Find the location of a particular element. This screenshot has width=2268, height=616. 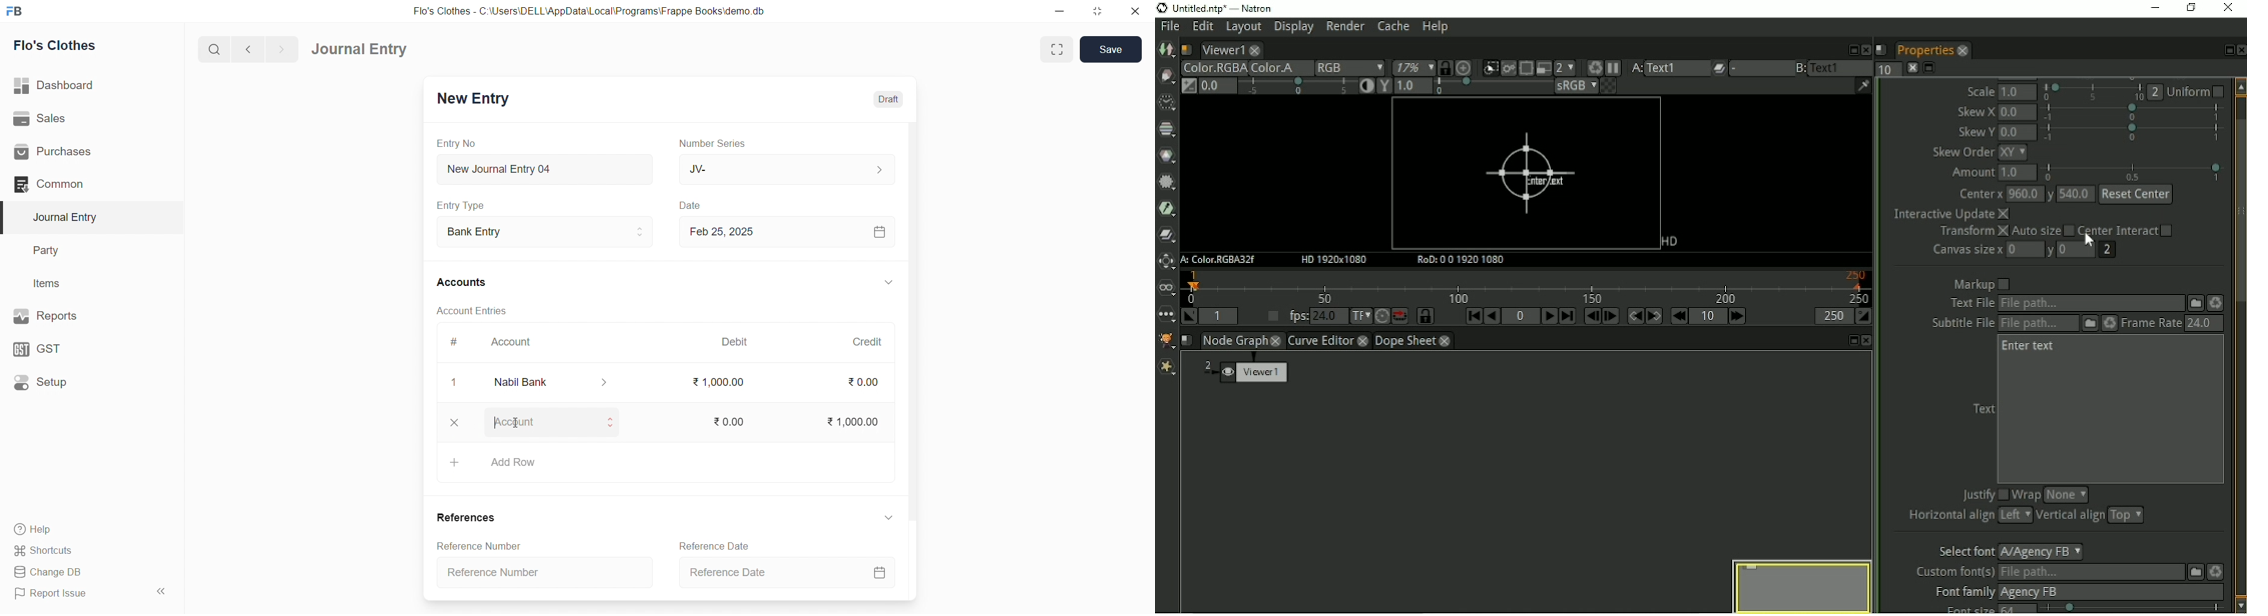

Date is located at coordinates (692, 206).